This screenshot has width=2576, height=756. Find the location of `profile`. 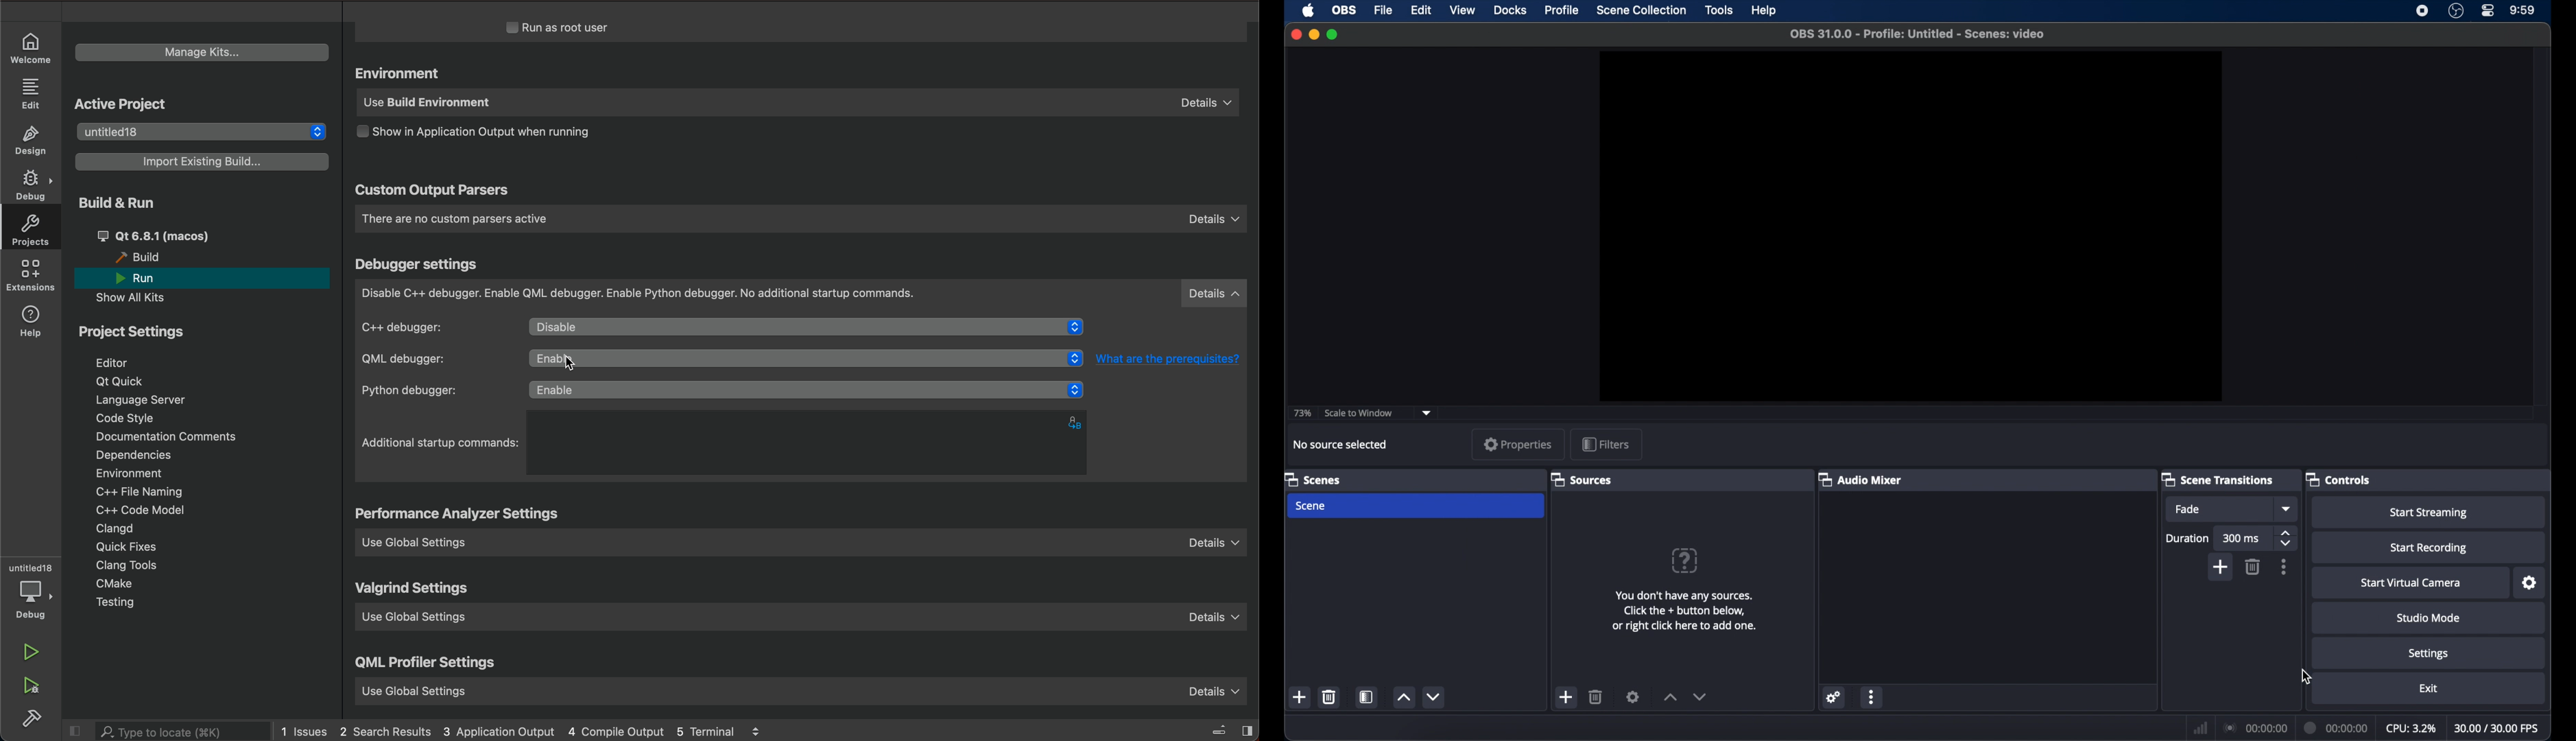

profile is located at coordinates (1563, 10).